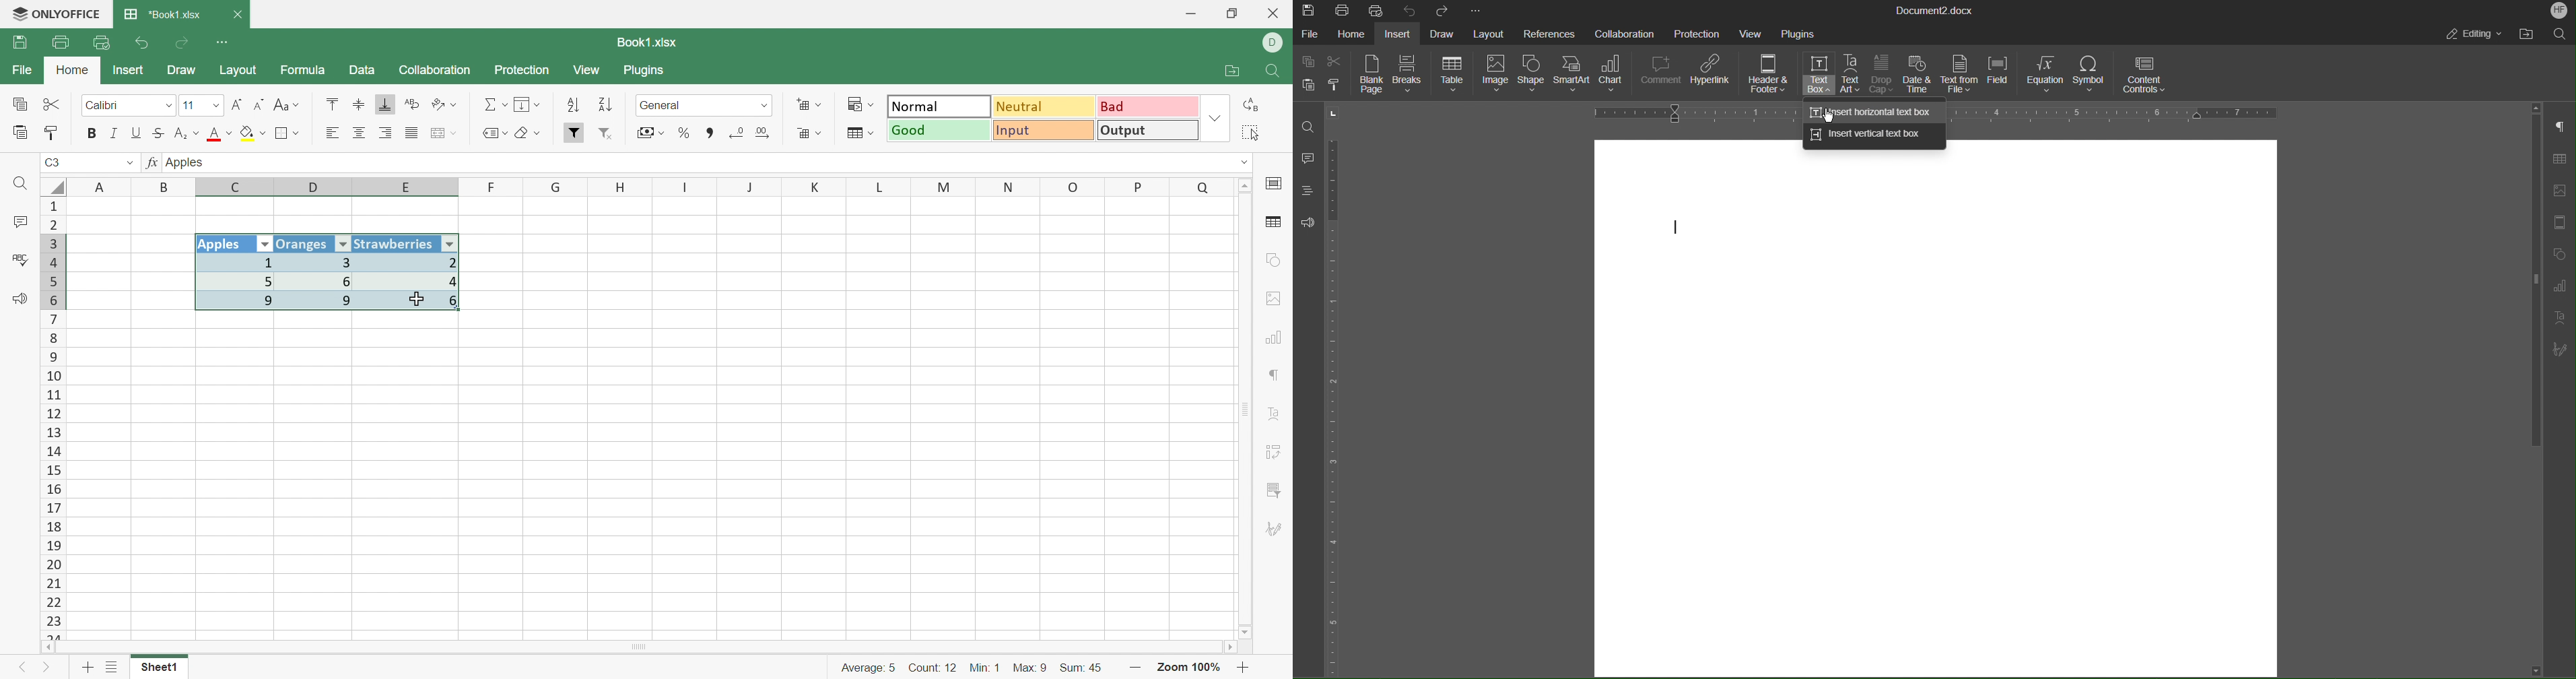 The width and height of the screenshot is (2576, 700). Describe the element at coordinates (387, 133) in the screenshot. I see `Align Right` at that location.